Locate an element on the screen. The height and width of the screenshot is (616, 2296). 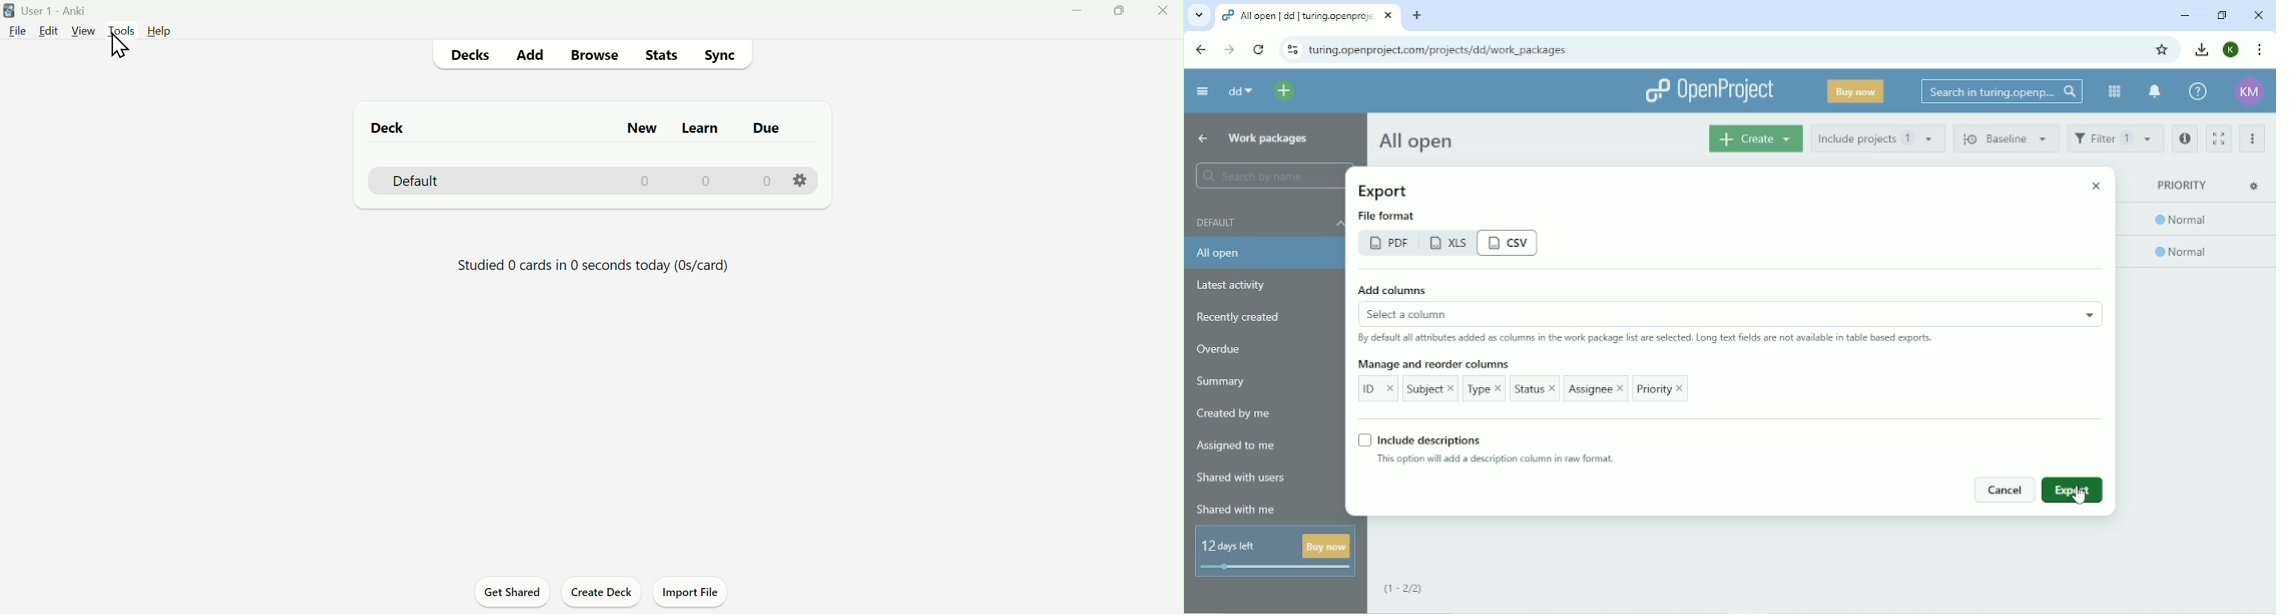
View is located at coordinates (84, 31).